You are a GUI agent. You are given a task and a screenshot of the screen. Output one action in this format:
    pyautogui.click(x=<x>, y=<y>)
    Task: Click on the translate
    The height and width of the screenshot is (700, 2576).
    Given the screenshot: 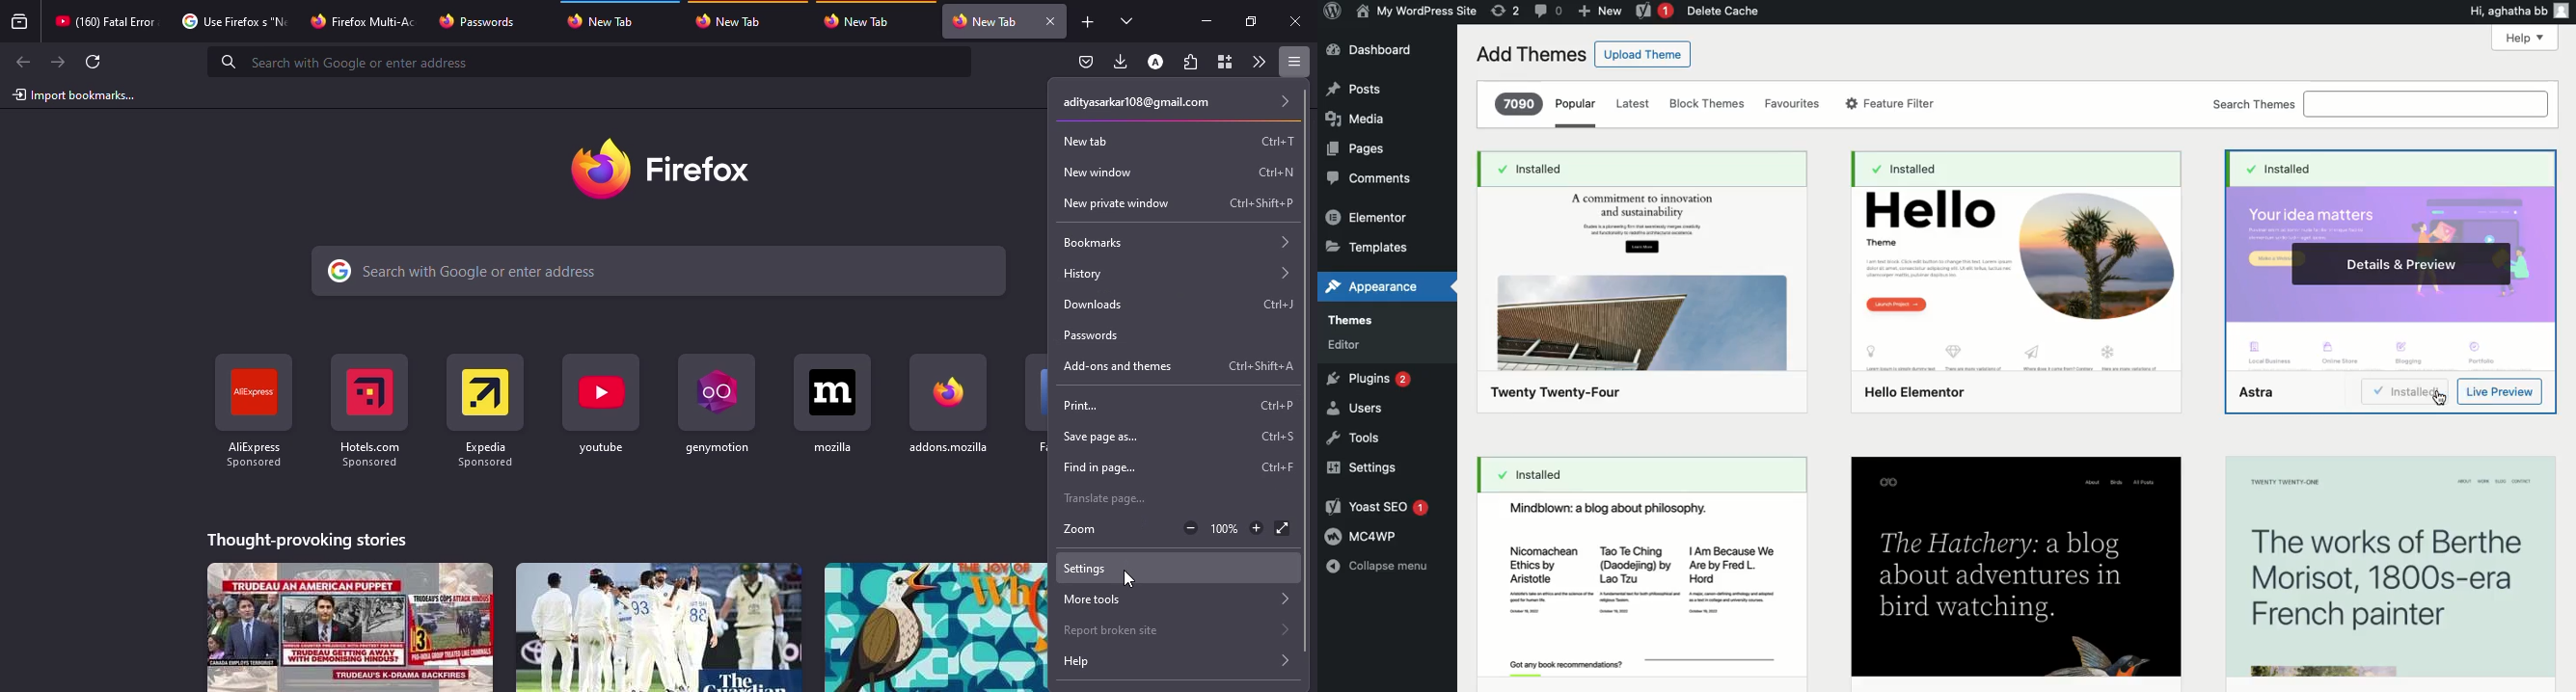 What is the action you would take?
    pyautogui.click(x=1100, y=500)
    